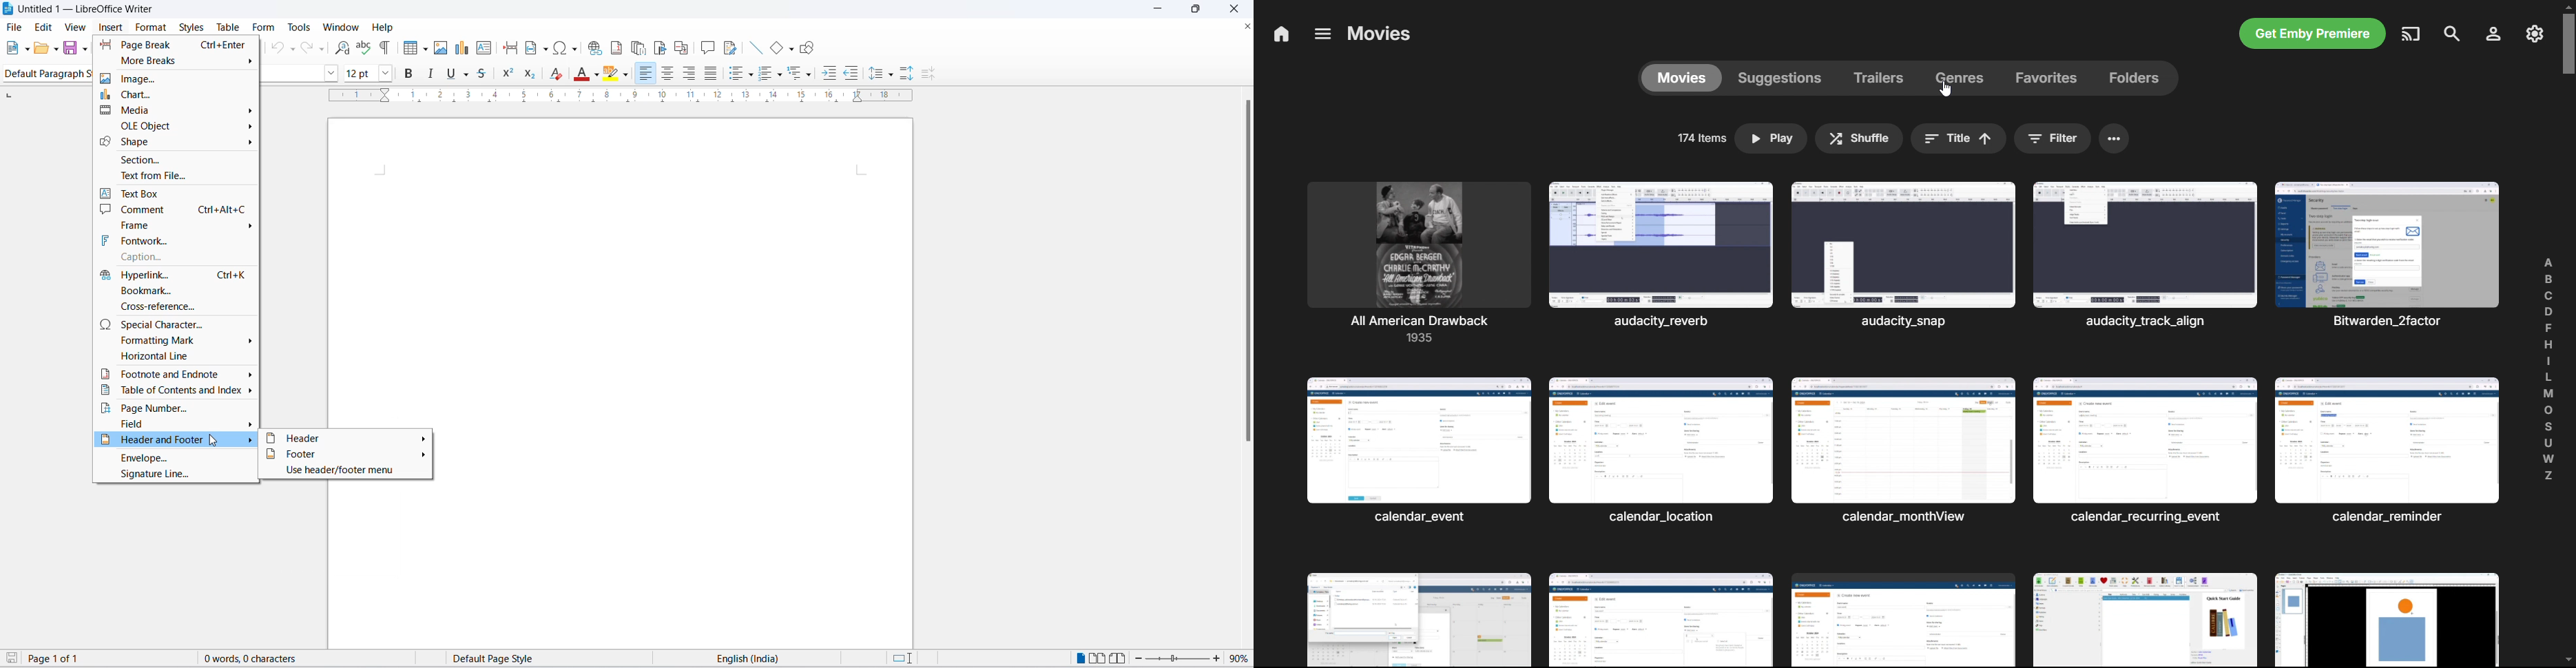 The image size is (2576, 672). What do you see at coordinates (1096, 658) in the screenshot?
I see `multipage view` at bounding box center [1096, 658].